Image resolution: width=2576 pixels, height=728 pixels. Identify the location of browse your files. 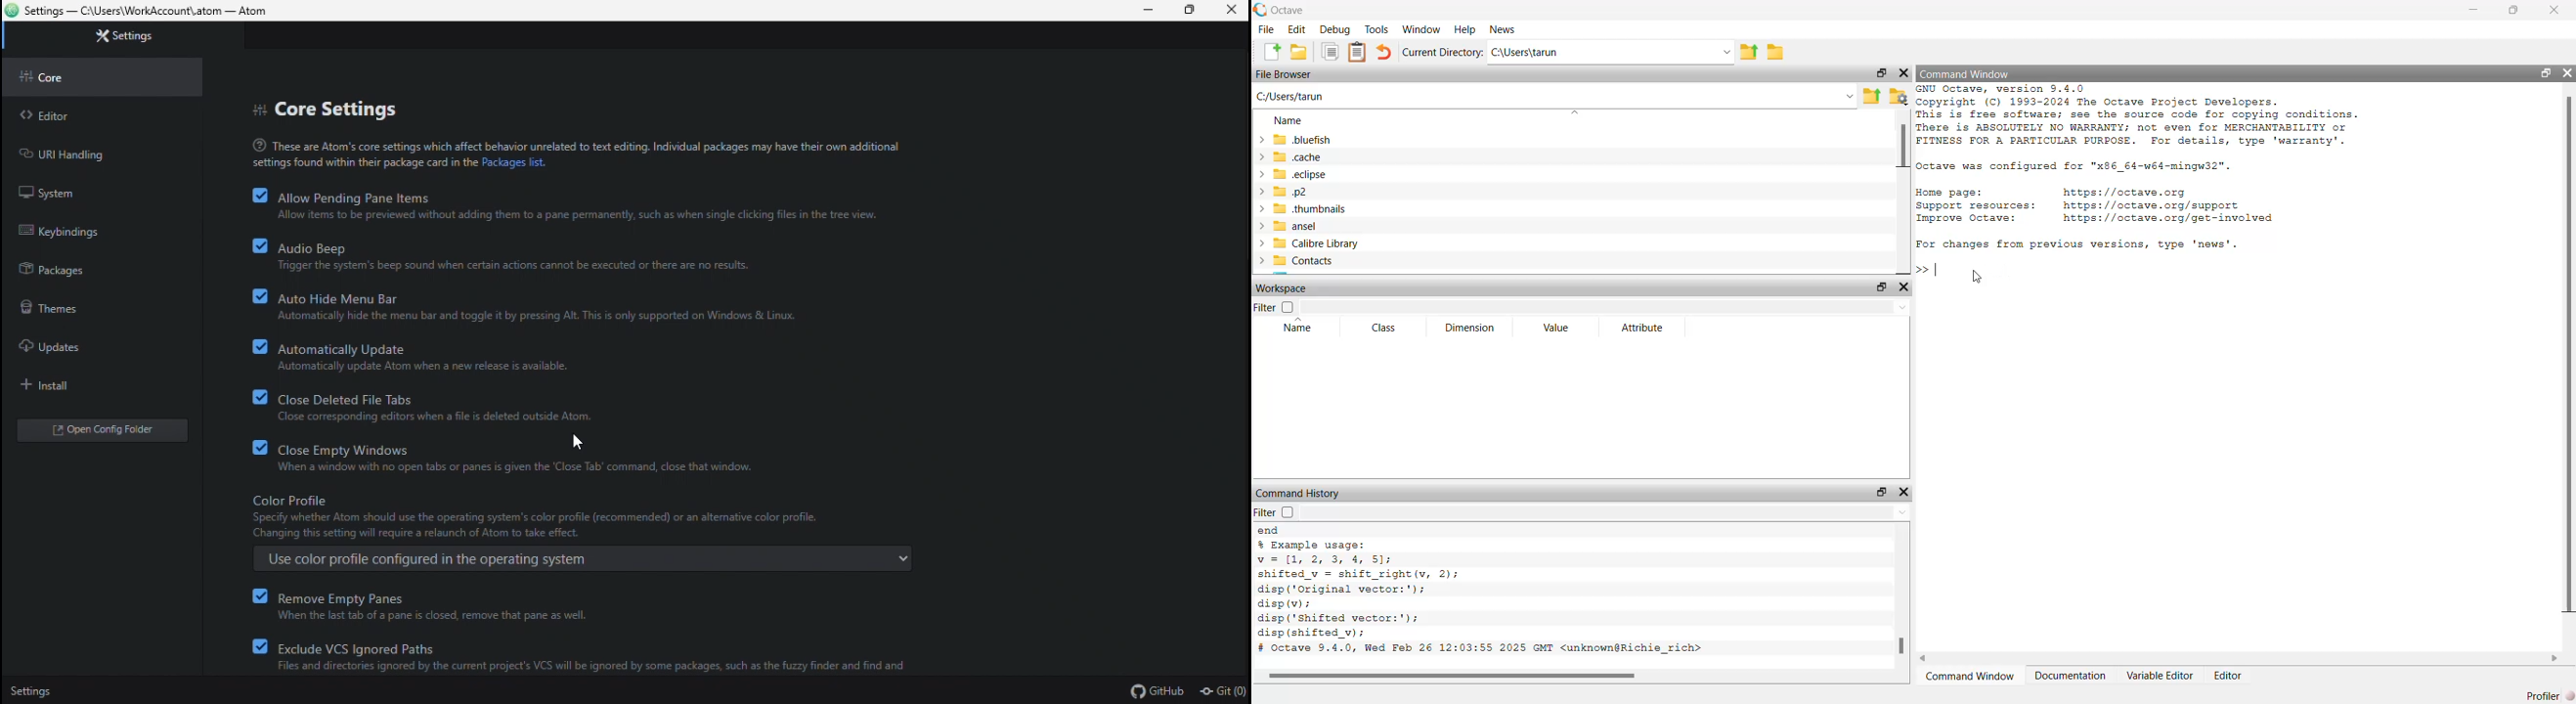
(1899, 97).